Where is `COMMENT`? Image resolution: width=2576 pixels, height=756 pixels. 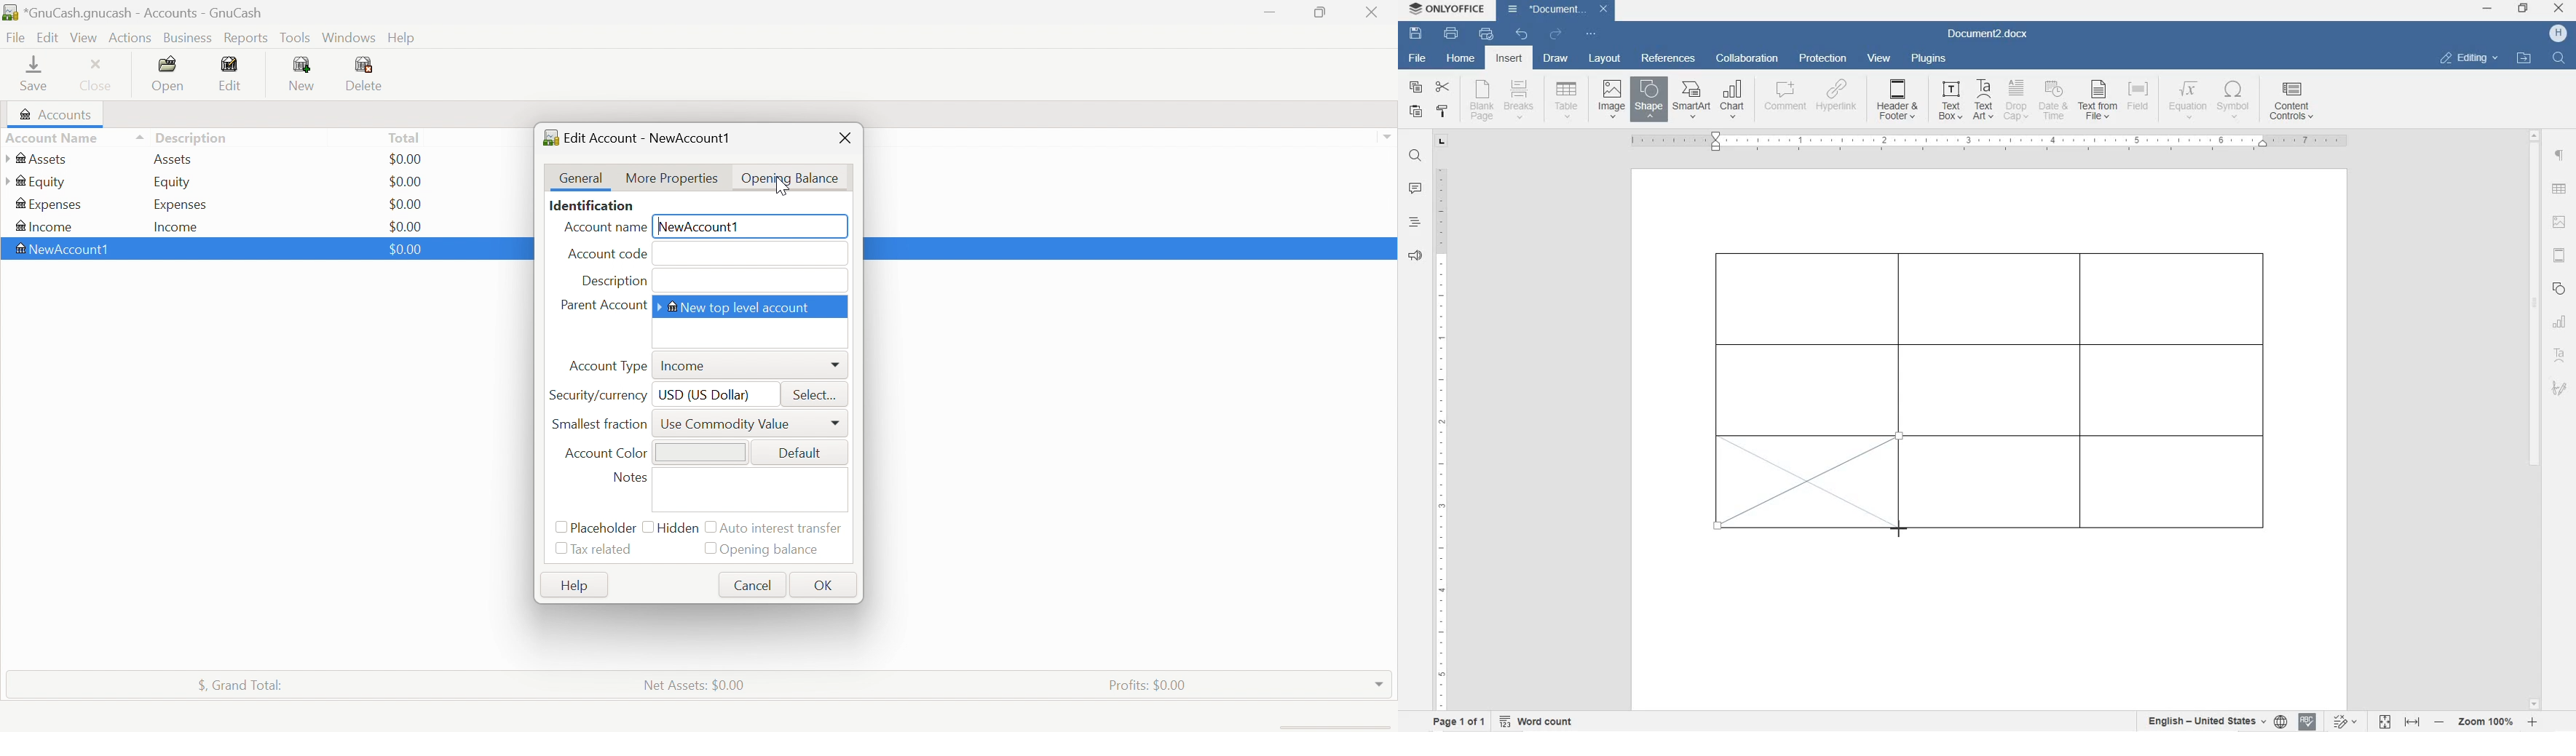
COMMENT is located at coordinates (1785, 100).